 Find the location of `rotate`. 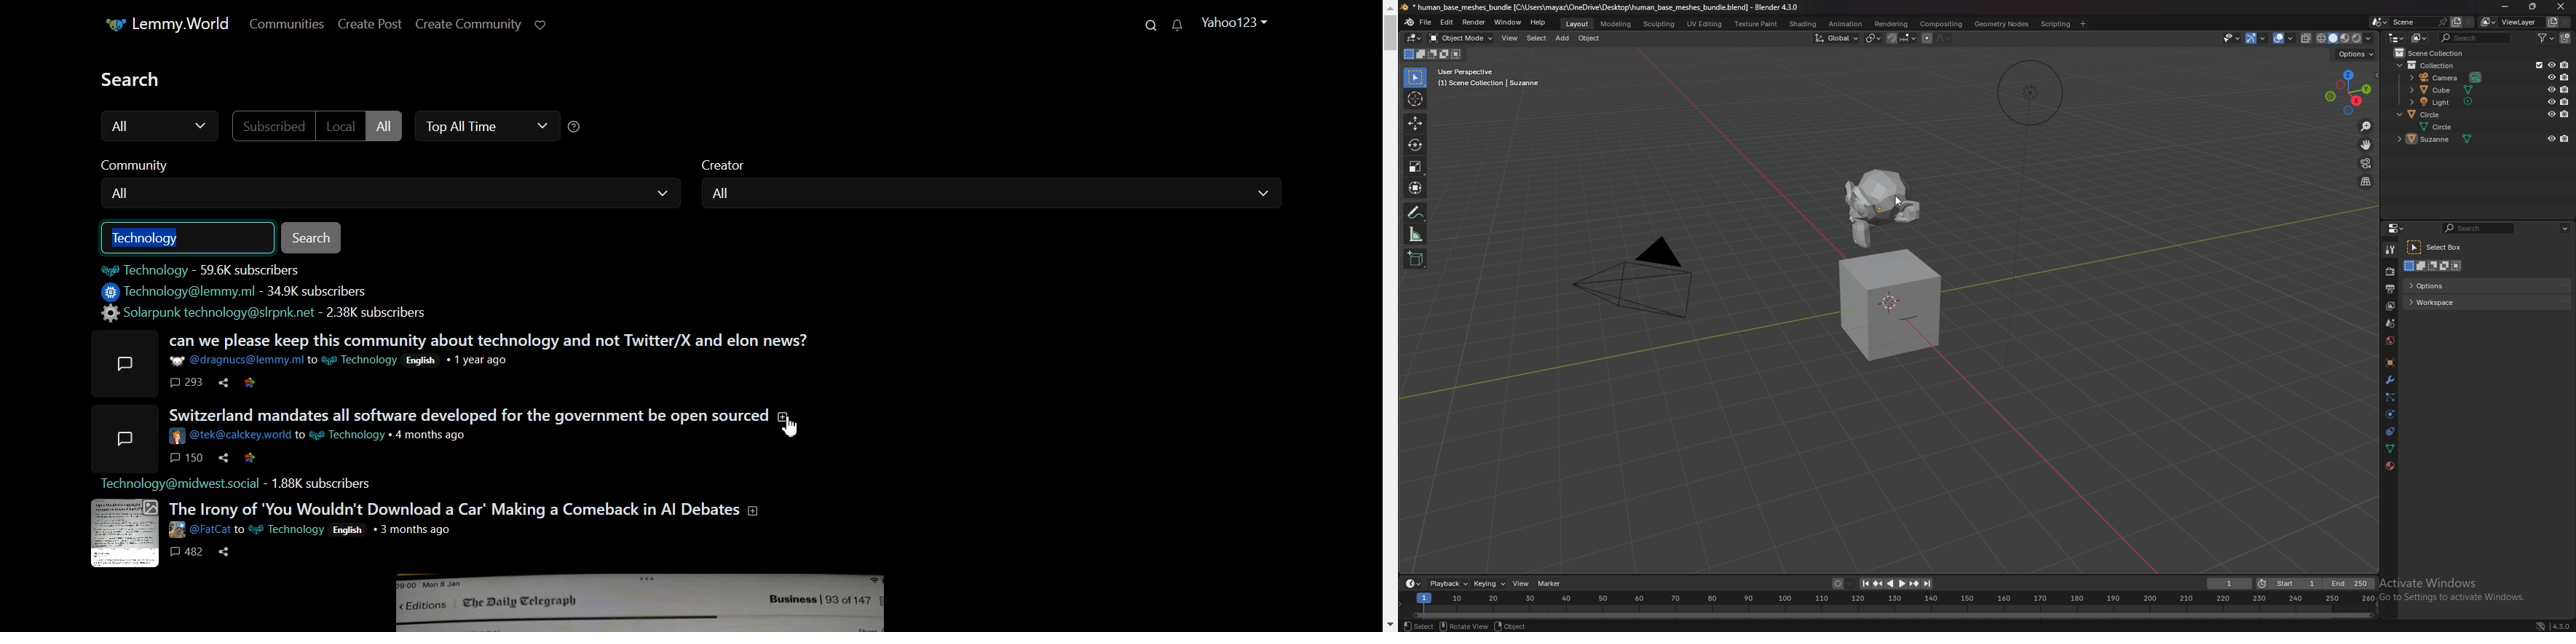

rotate is located at coordinates (1416, 144).